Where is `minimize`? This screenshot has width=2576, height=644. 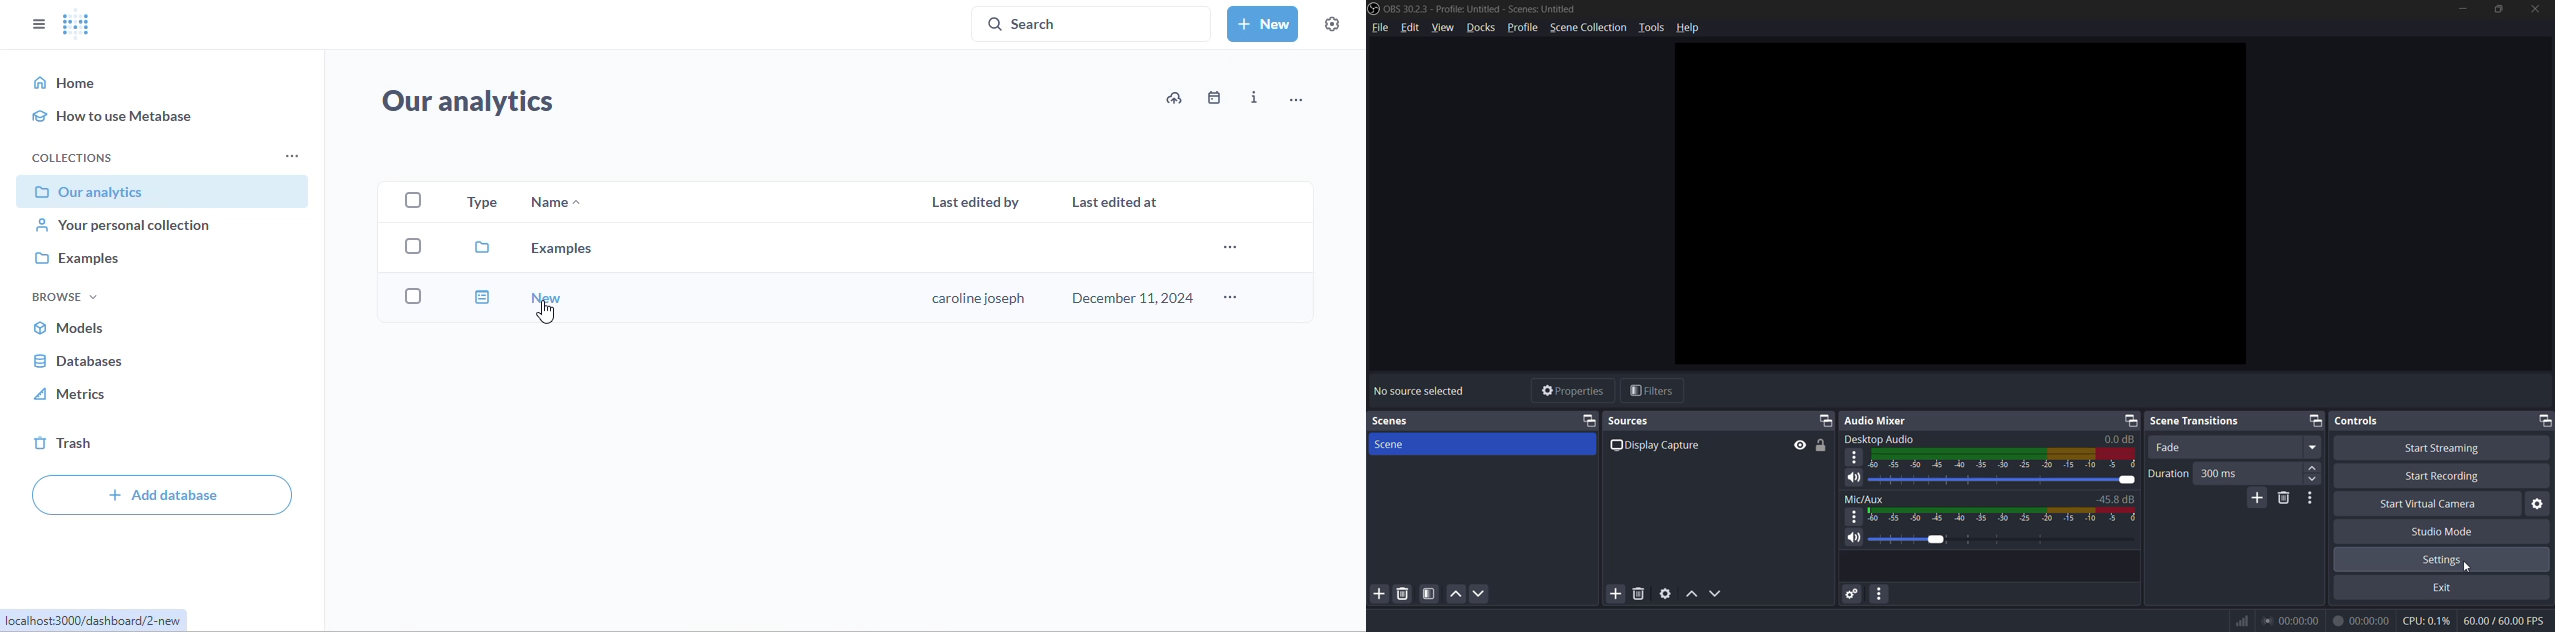 minimize is located at coordinates (2461, 11).